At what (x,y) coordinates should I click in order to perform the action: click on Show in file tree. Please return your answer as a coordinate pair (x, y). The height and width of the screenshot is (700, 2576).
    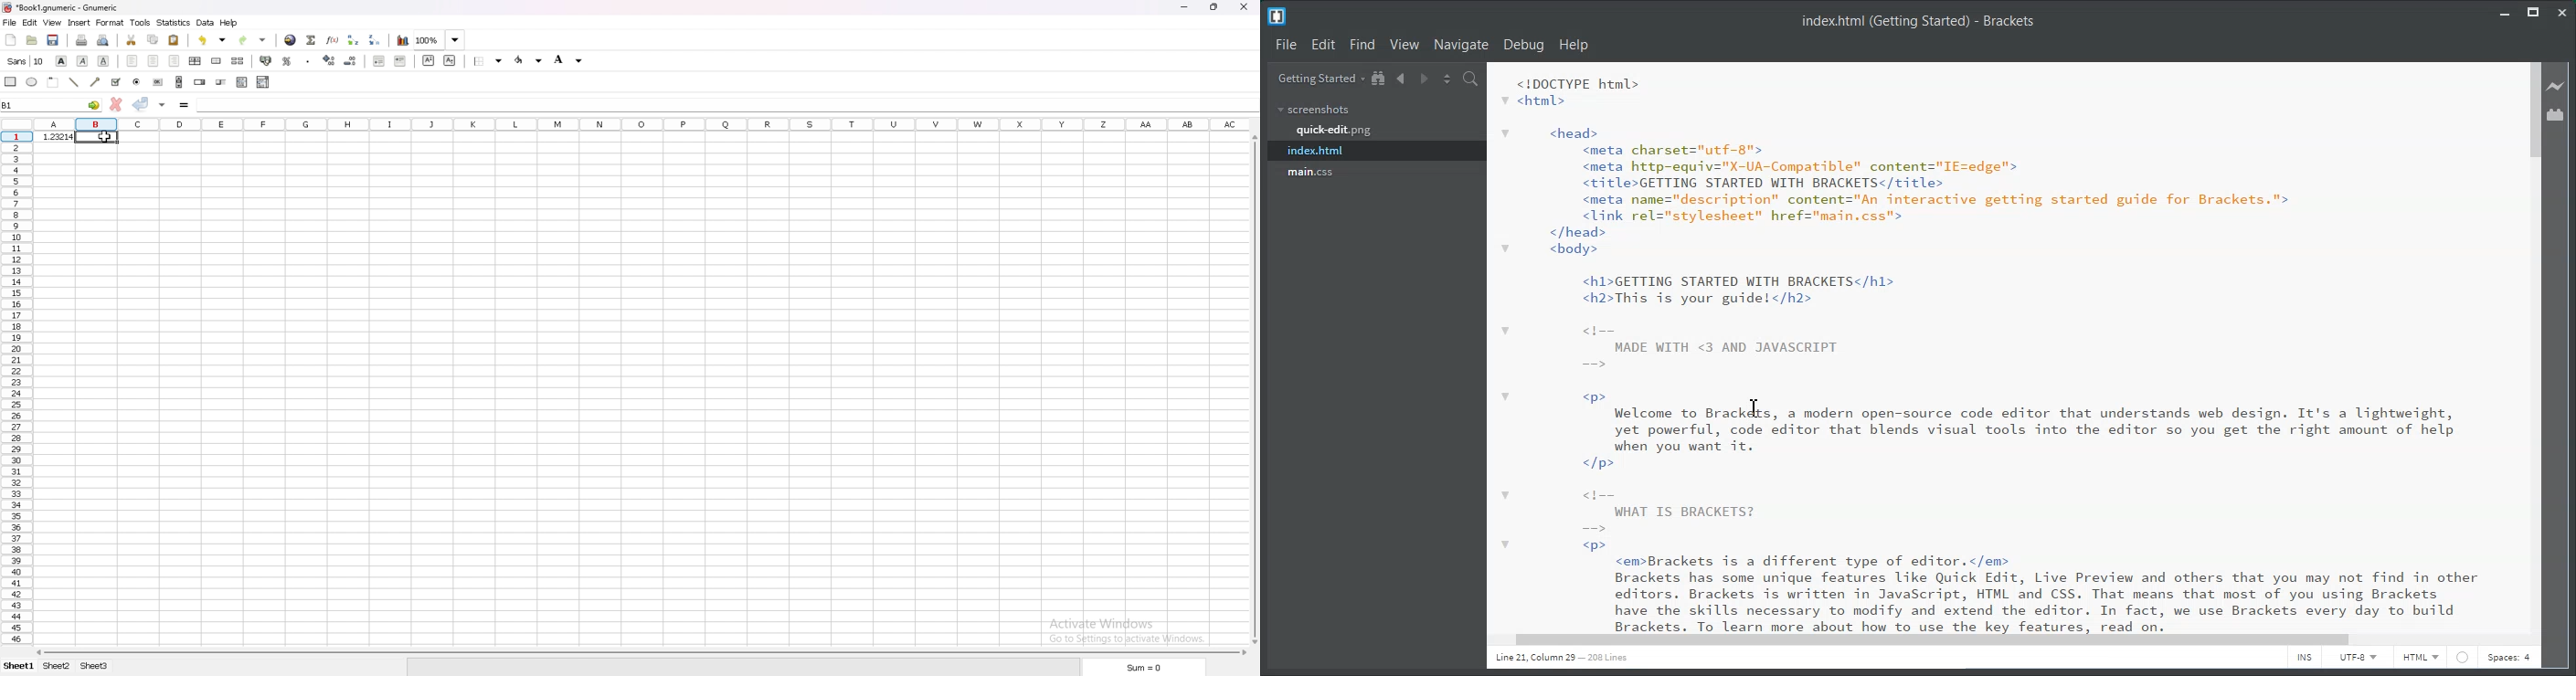
    Looking at the image, I should click on (1380, 79).